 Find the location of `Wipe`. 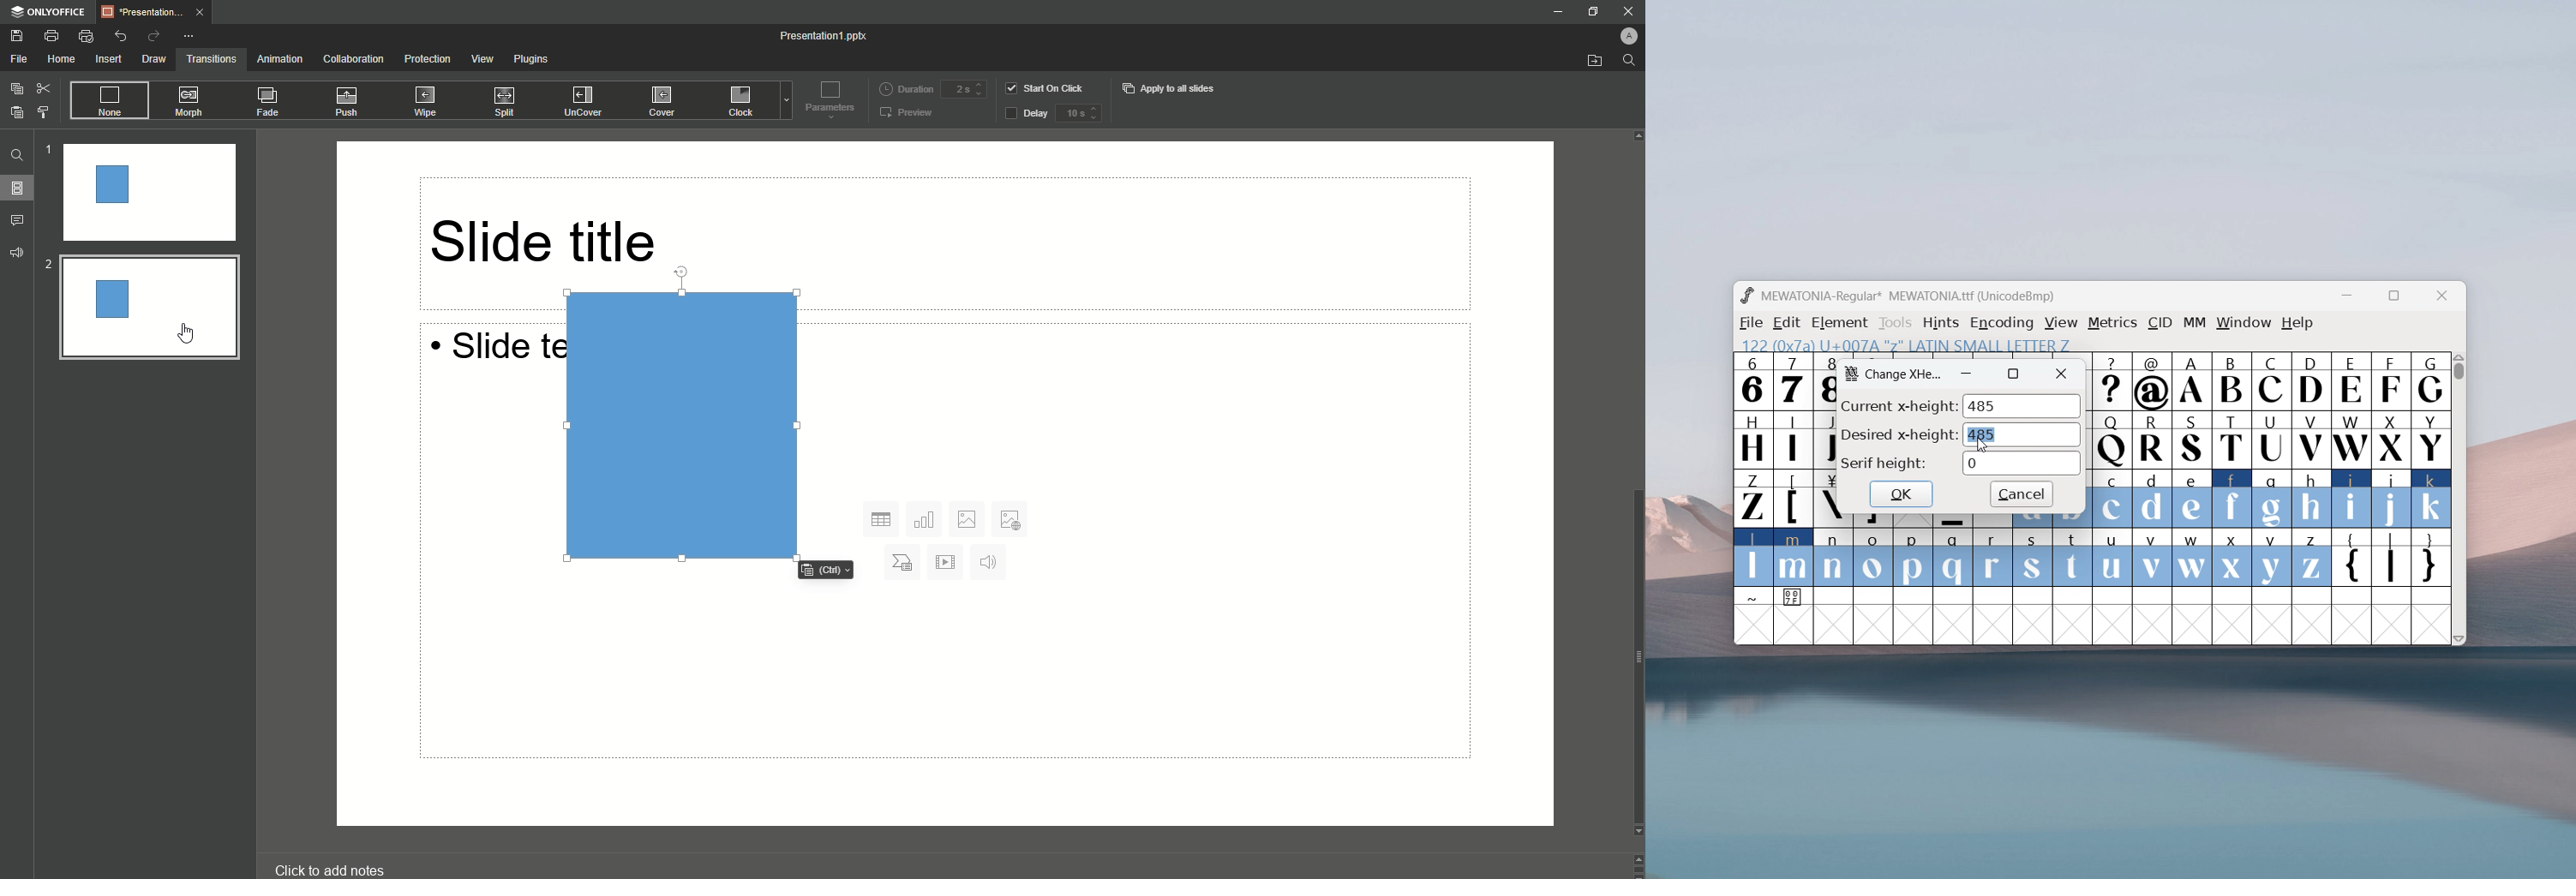

Wipe is located at coordinates (421, 101).